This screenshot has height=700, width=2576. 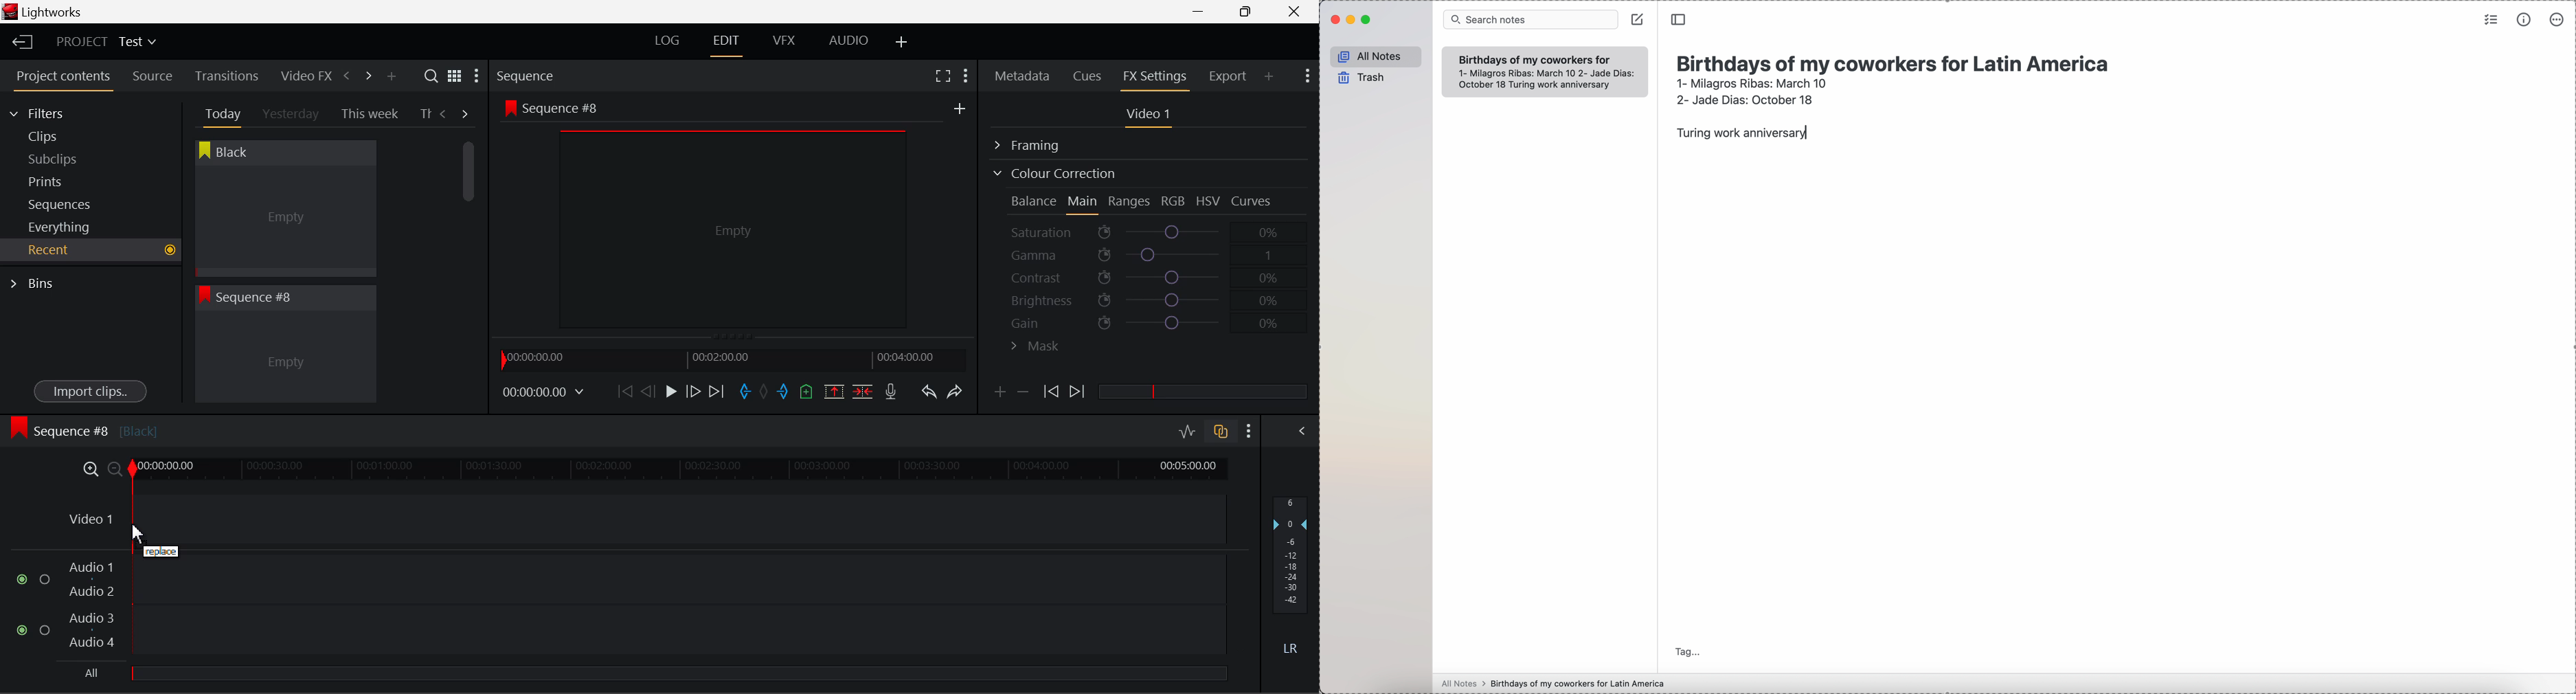 I want to click on Back to Homepage, so click(x=18, y=43).